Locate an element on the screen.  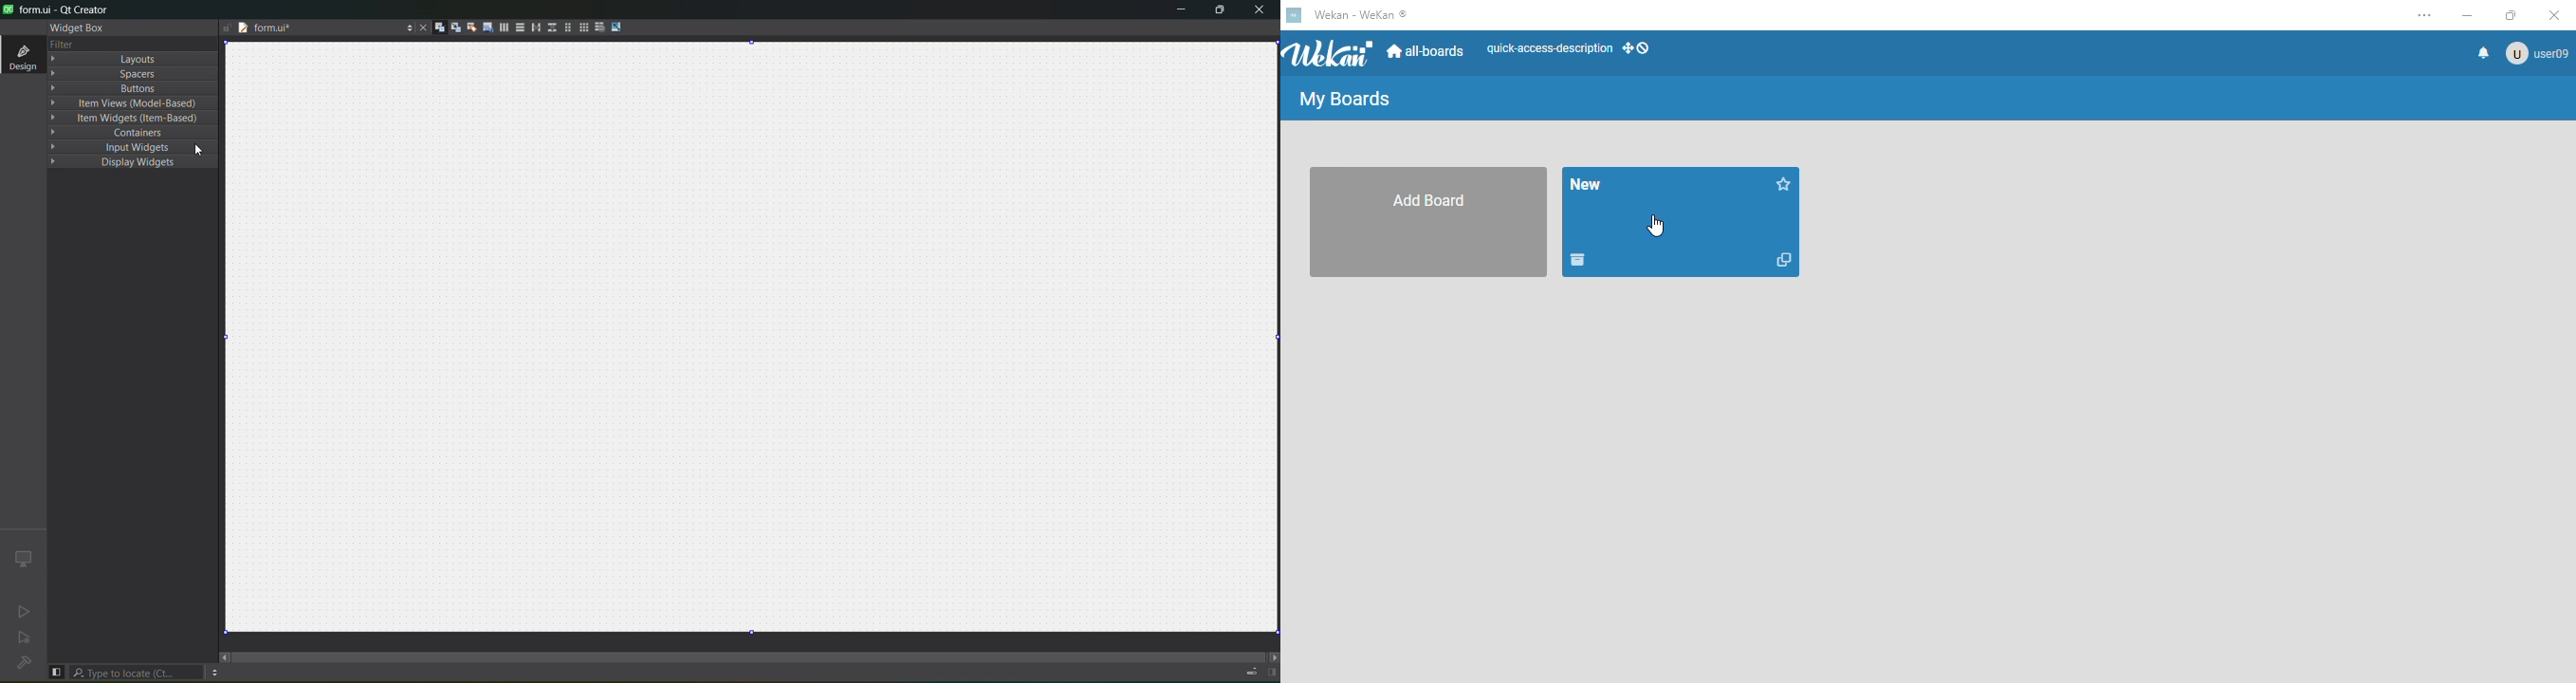
option is located at coordinates (215, 673).